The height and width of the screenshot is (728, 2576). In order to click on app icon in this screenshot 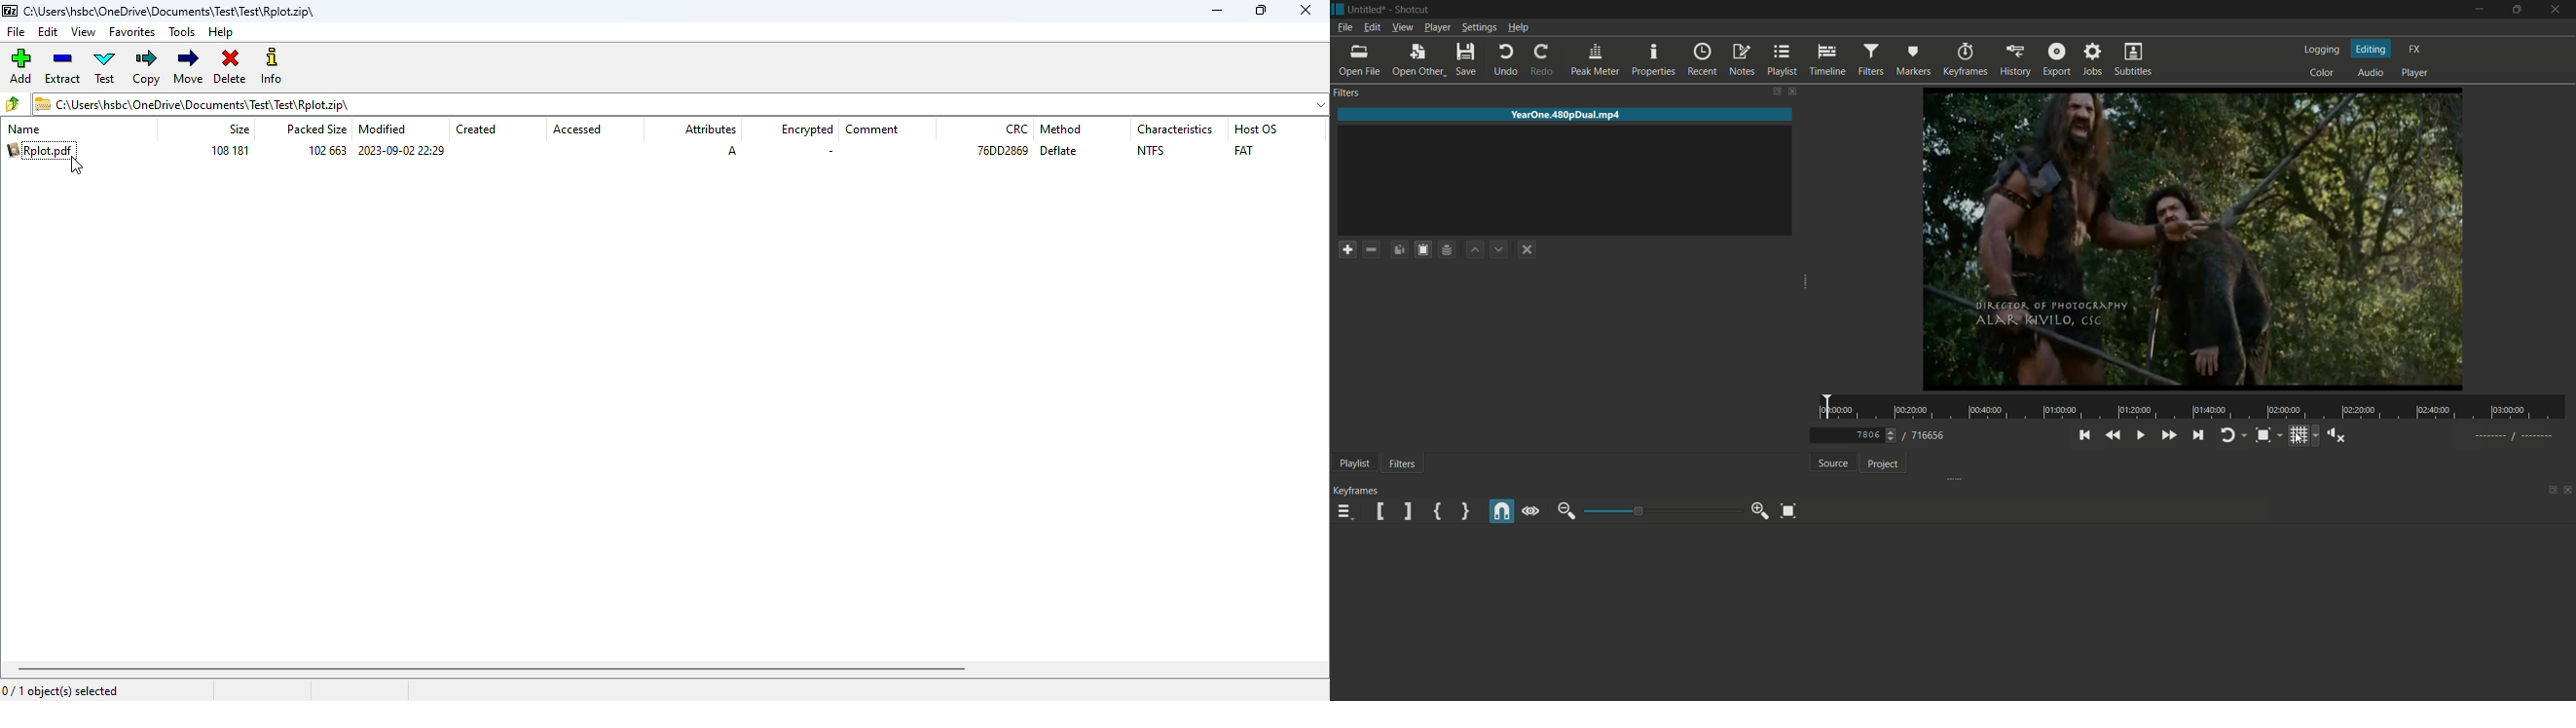, I will do `click(1338, 8)`.